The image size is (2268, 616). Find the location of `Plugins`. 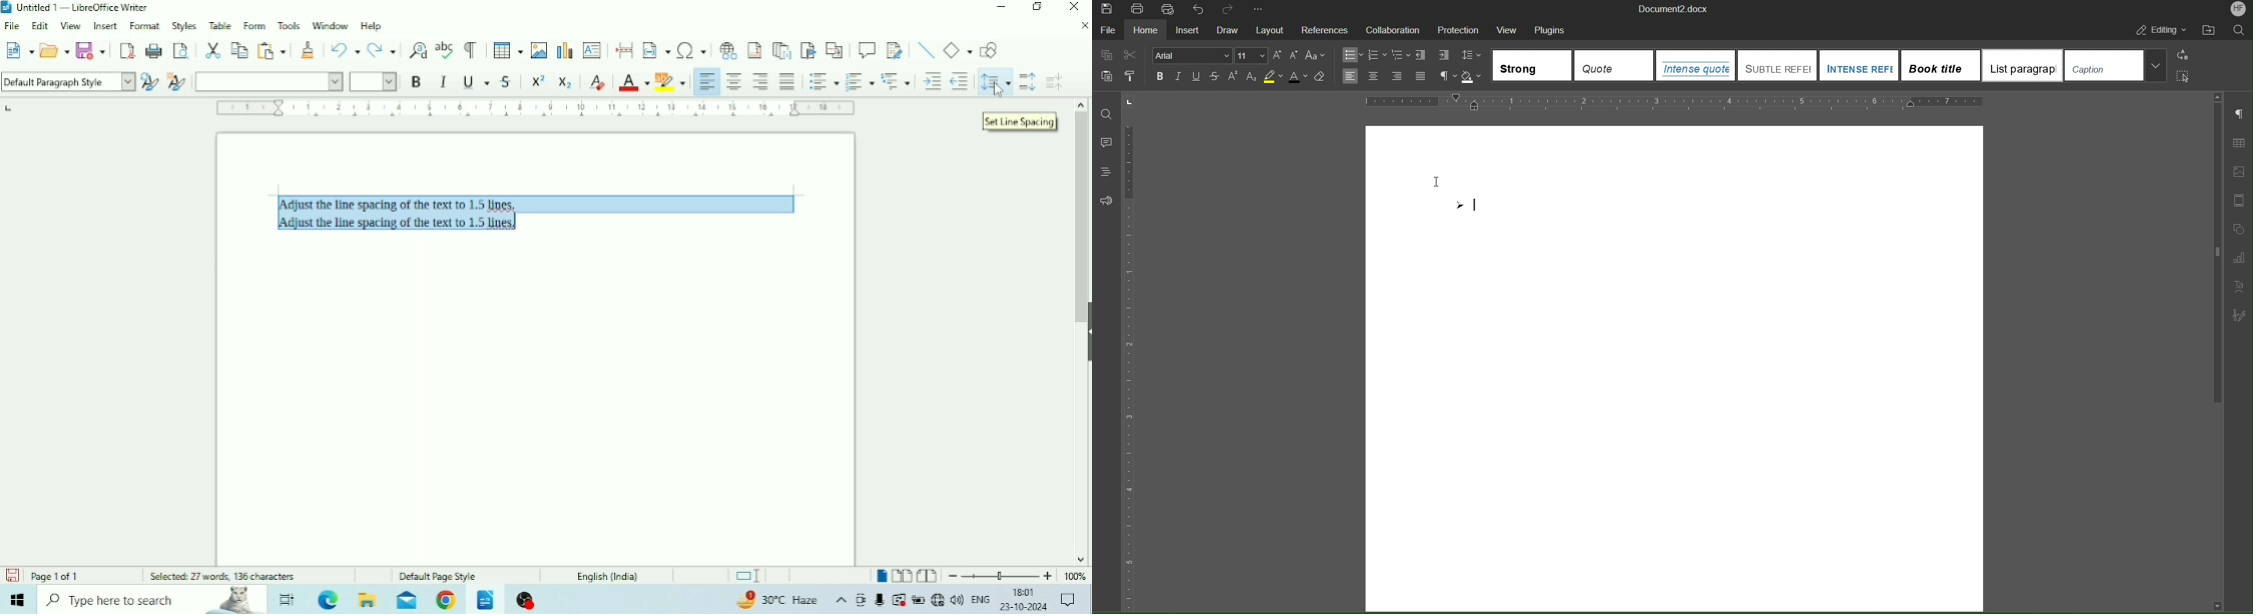

Plugins is located at coordinates (1555, 30).